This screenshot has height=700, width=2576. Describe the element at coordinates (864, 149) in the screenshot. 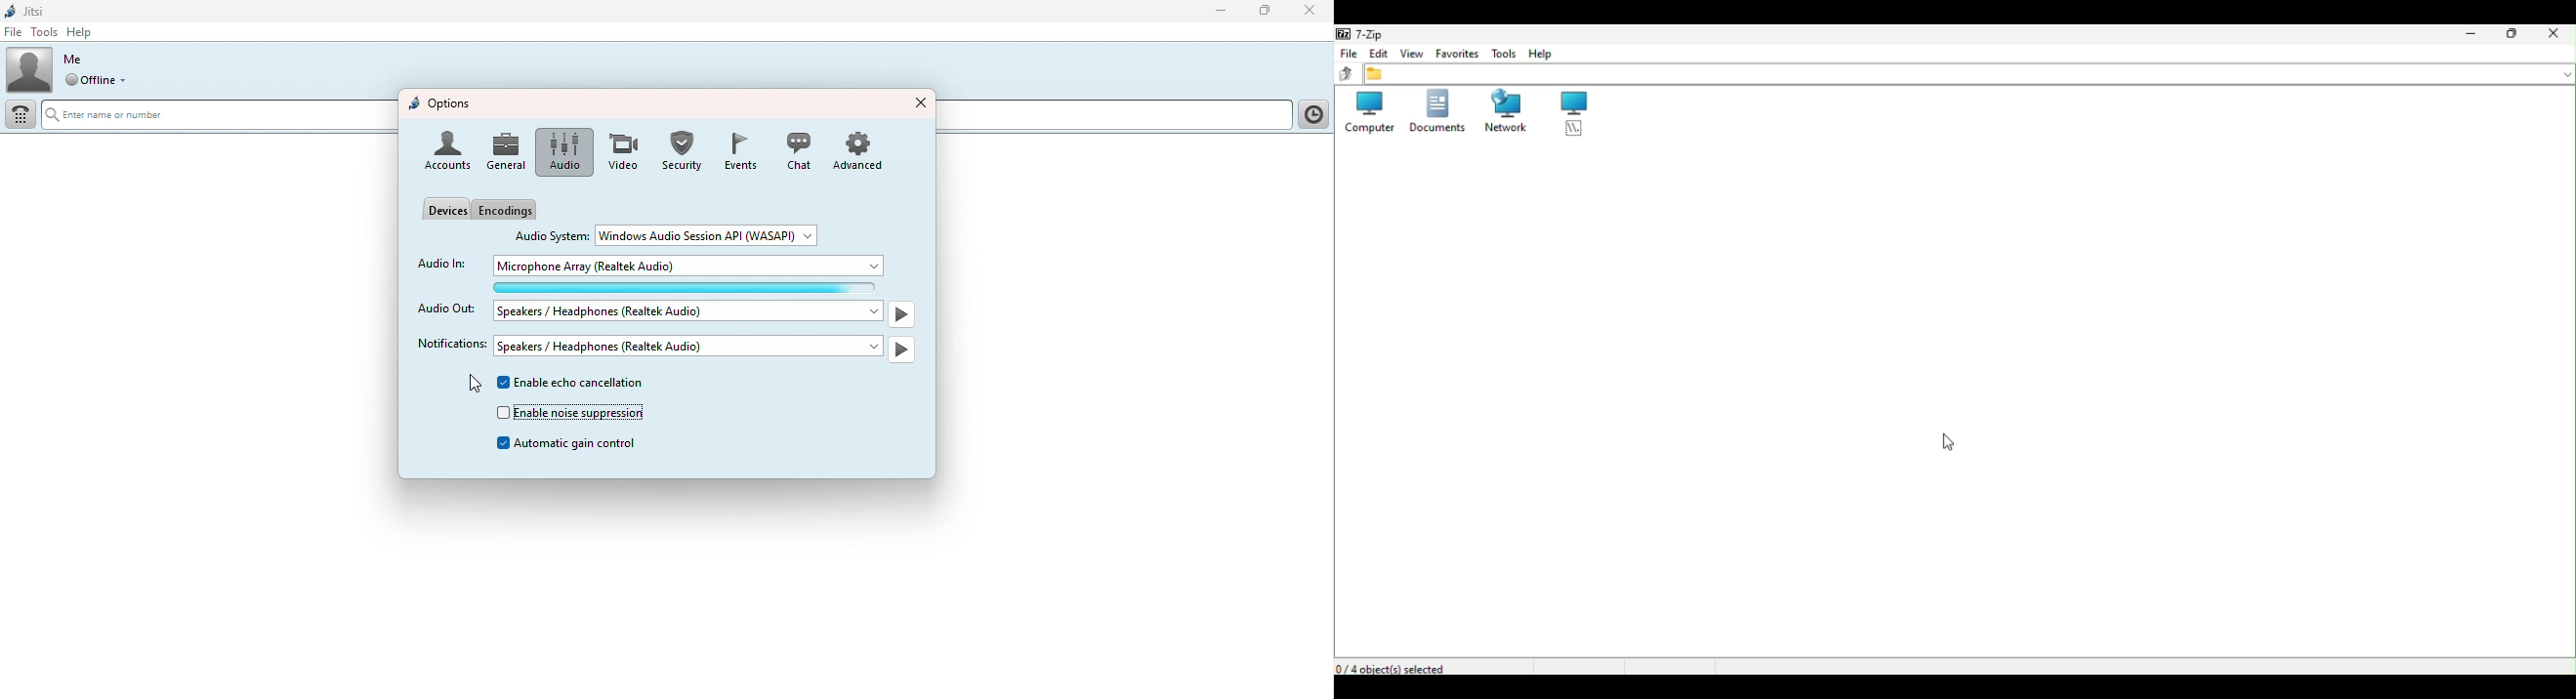

I see `Advanced` at that location.